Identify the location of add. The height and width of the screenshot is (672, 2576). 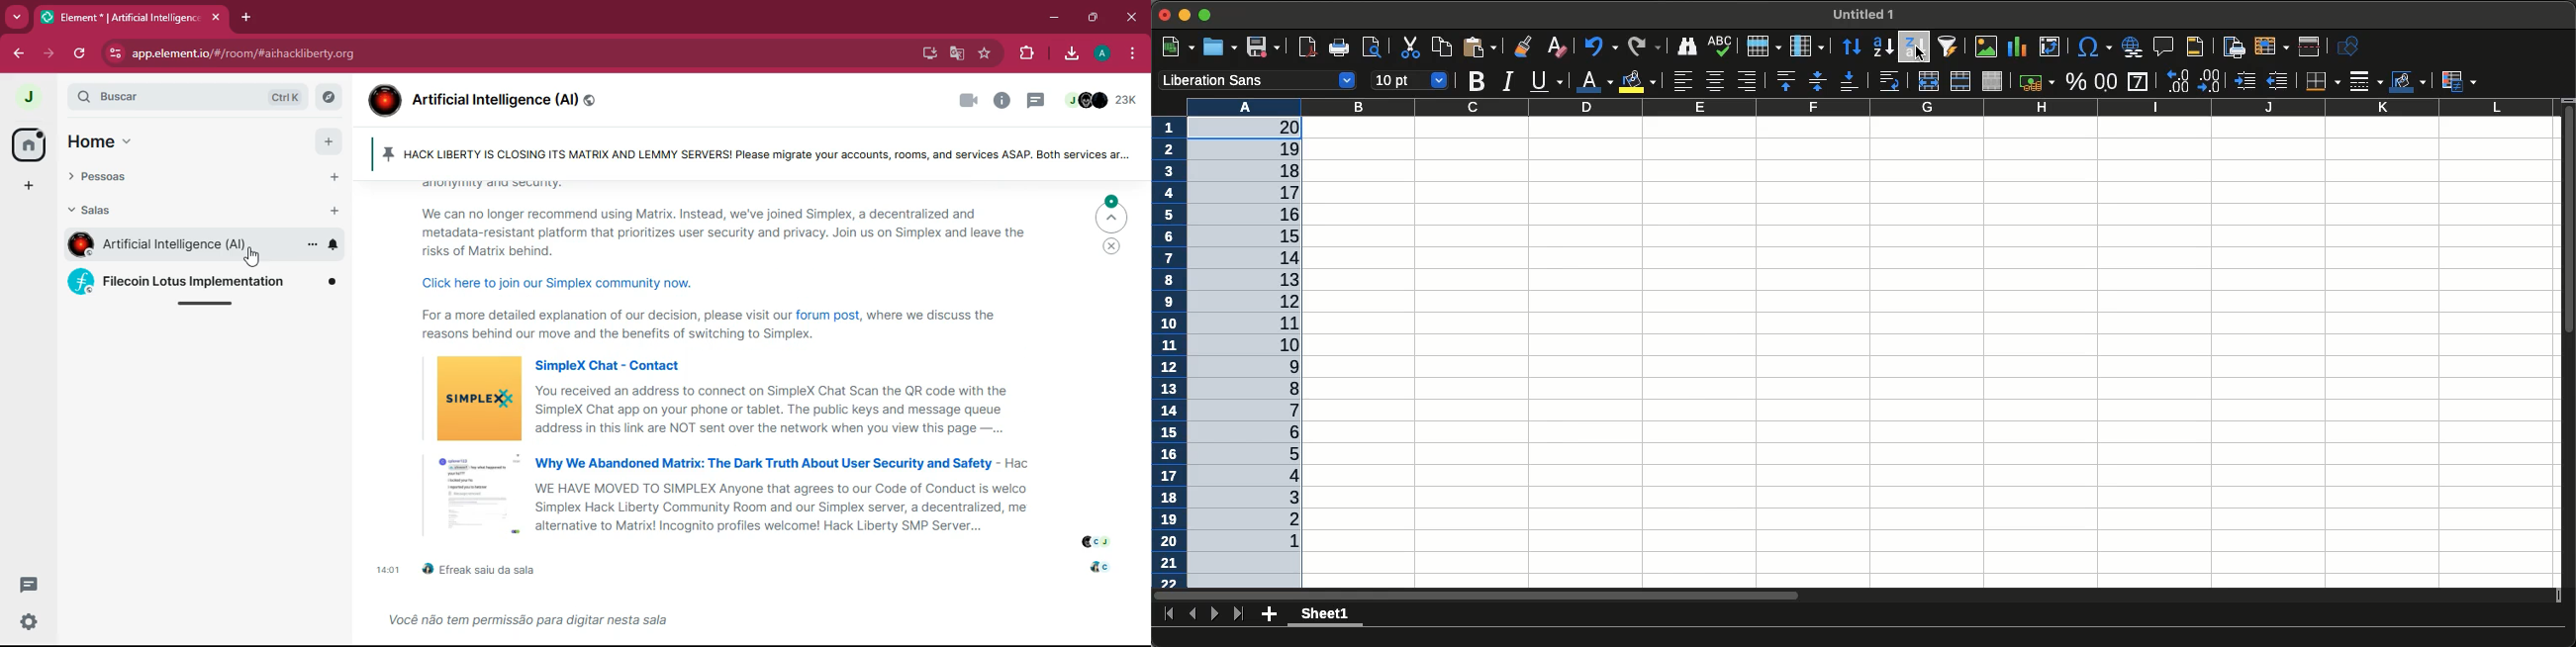
(29, 186).